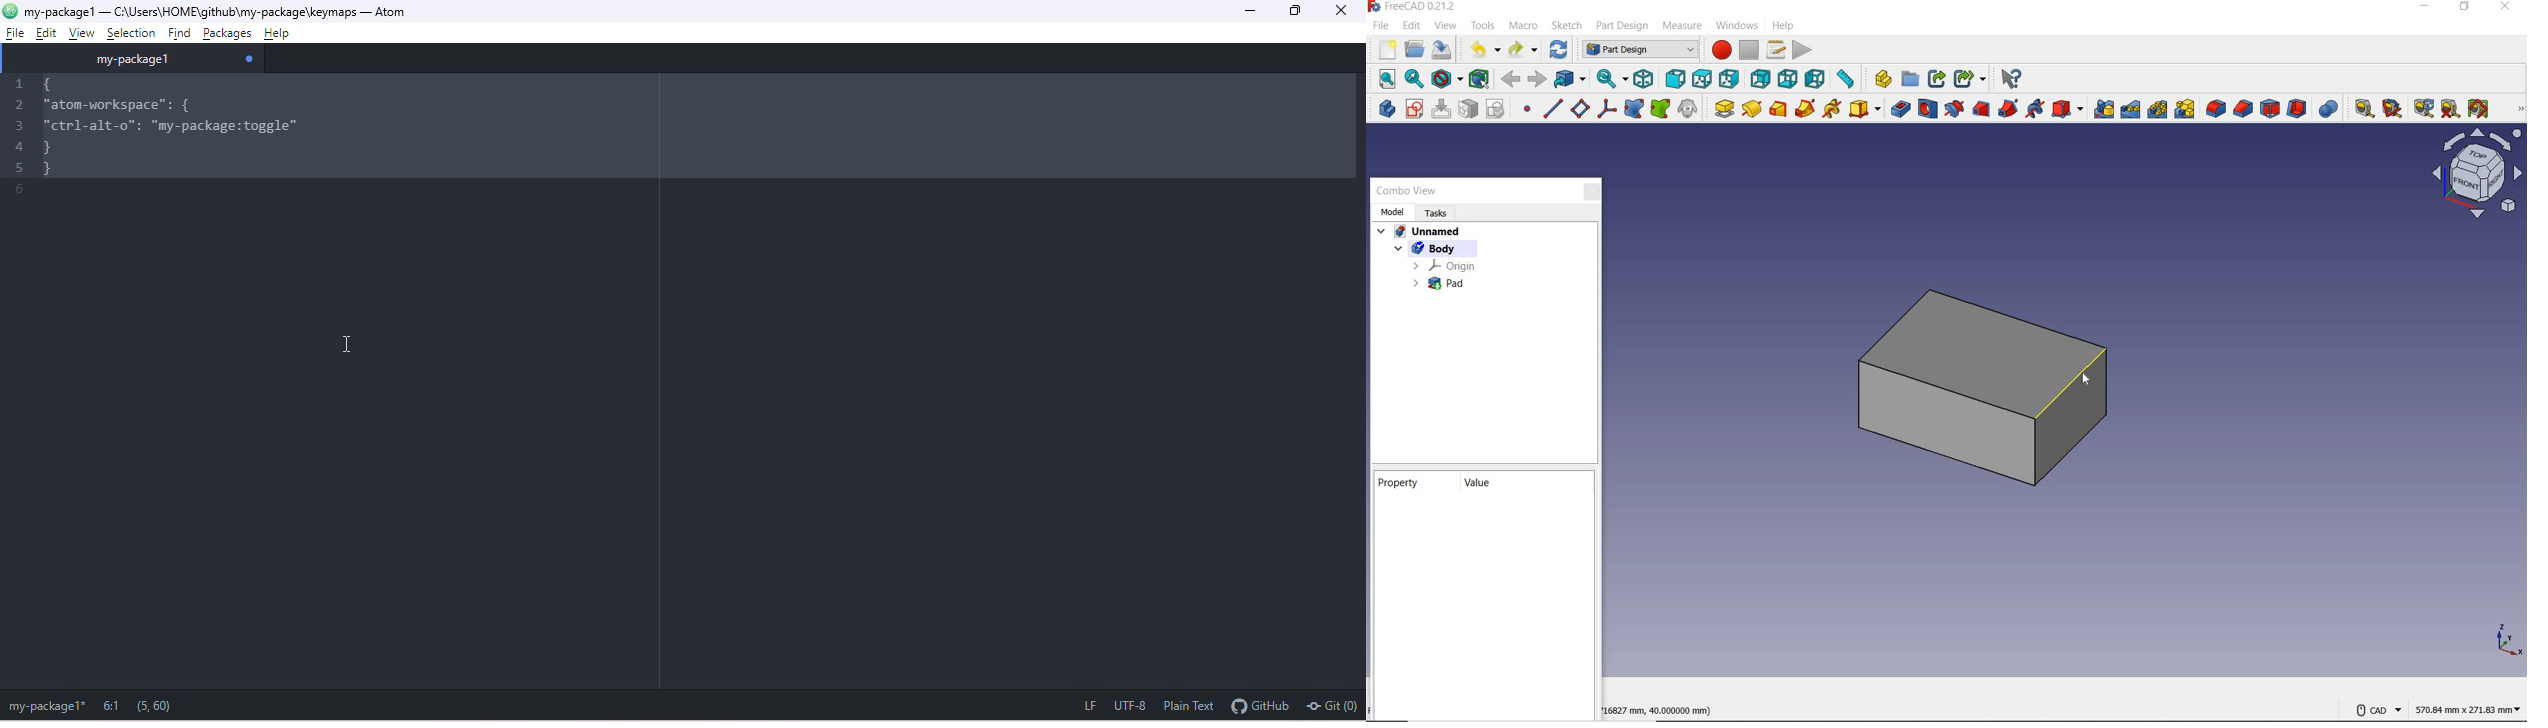 The height and width of the screenshot is (728, 2548). Describe the element at coordinates (1782, 26) in the screenshot. I see `help` at that location.